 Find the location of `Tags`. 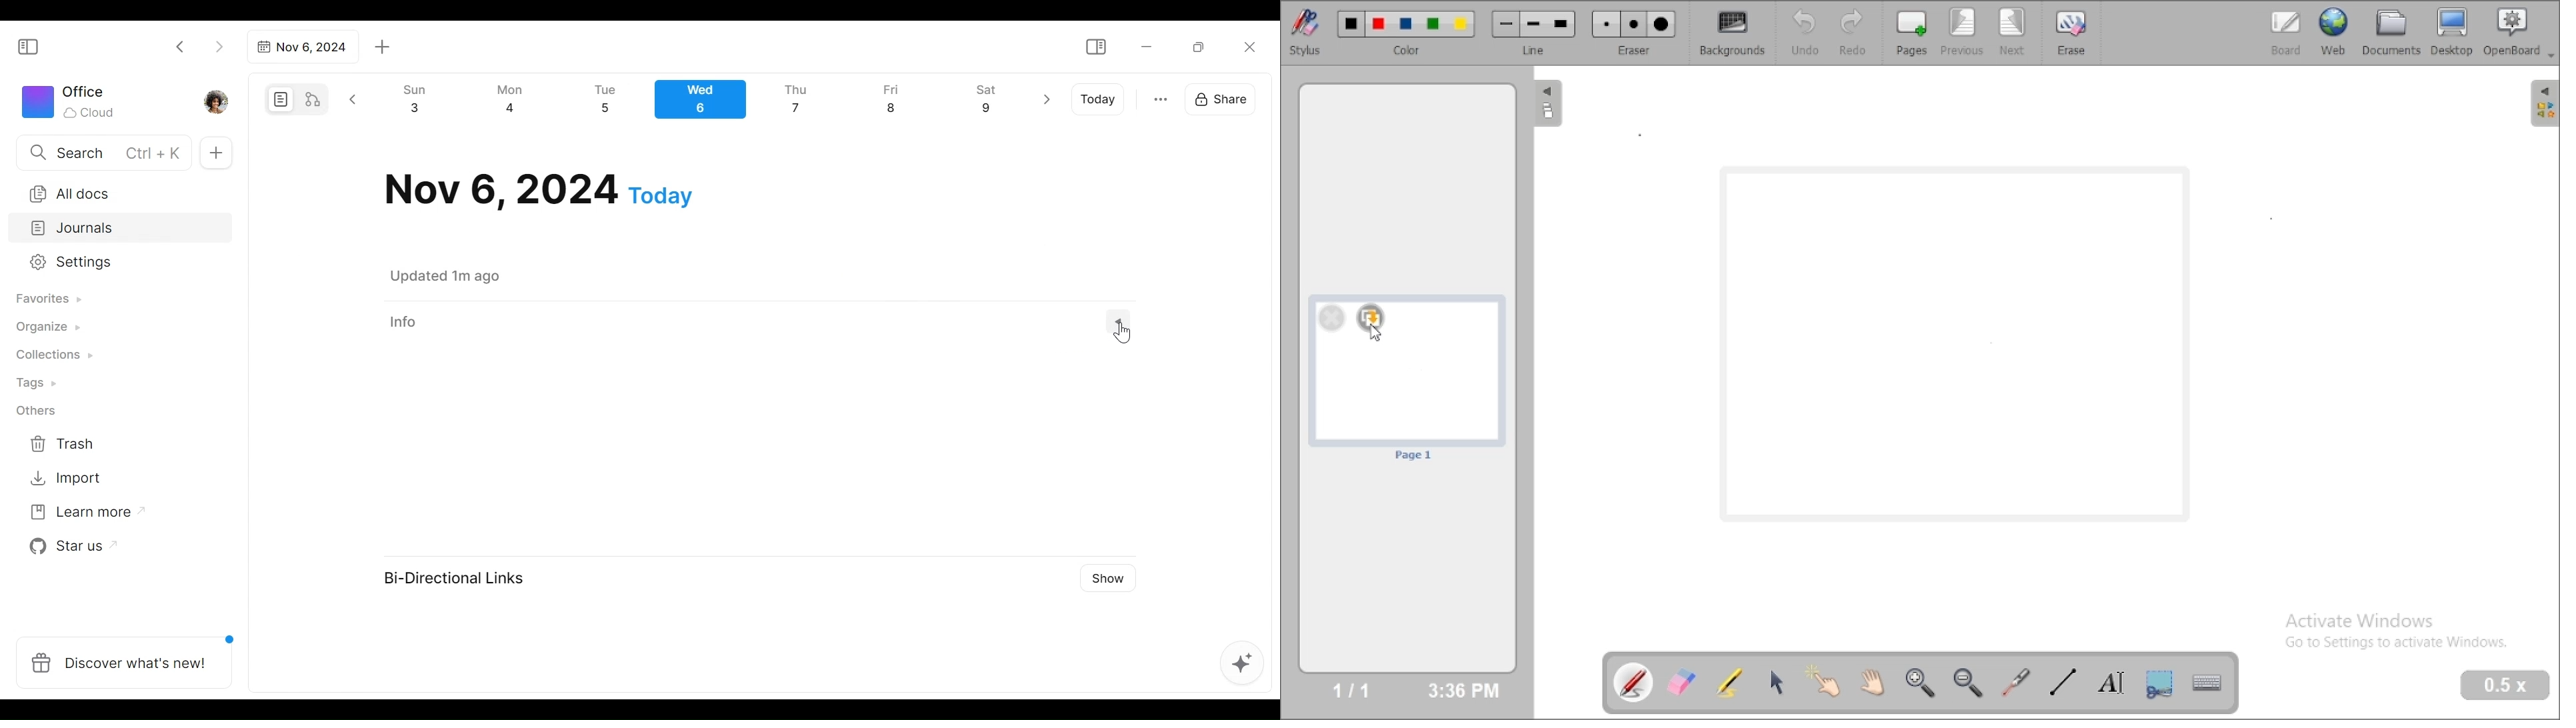

Tags is located at coordinates (38, 385).